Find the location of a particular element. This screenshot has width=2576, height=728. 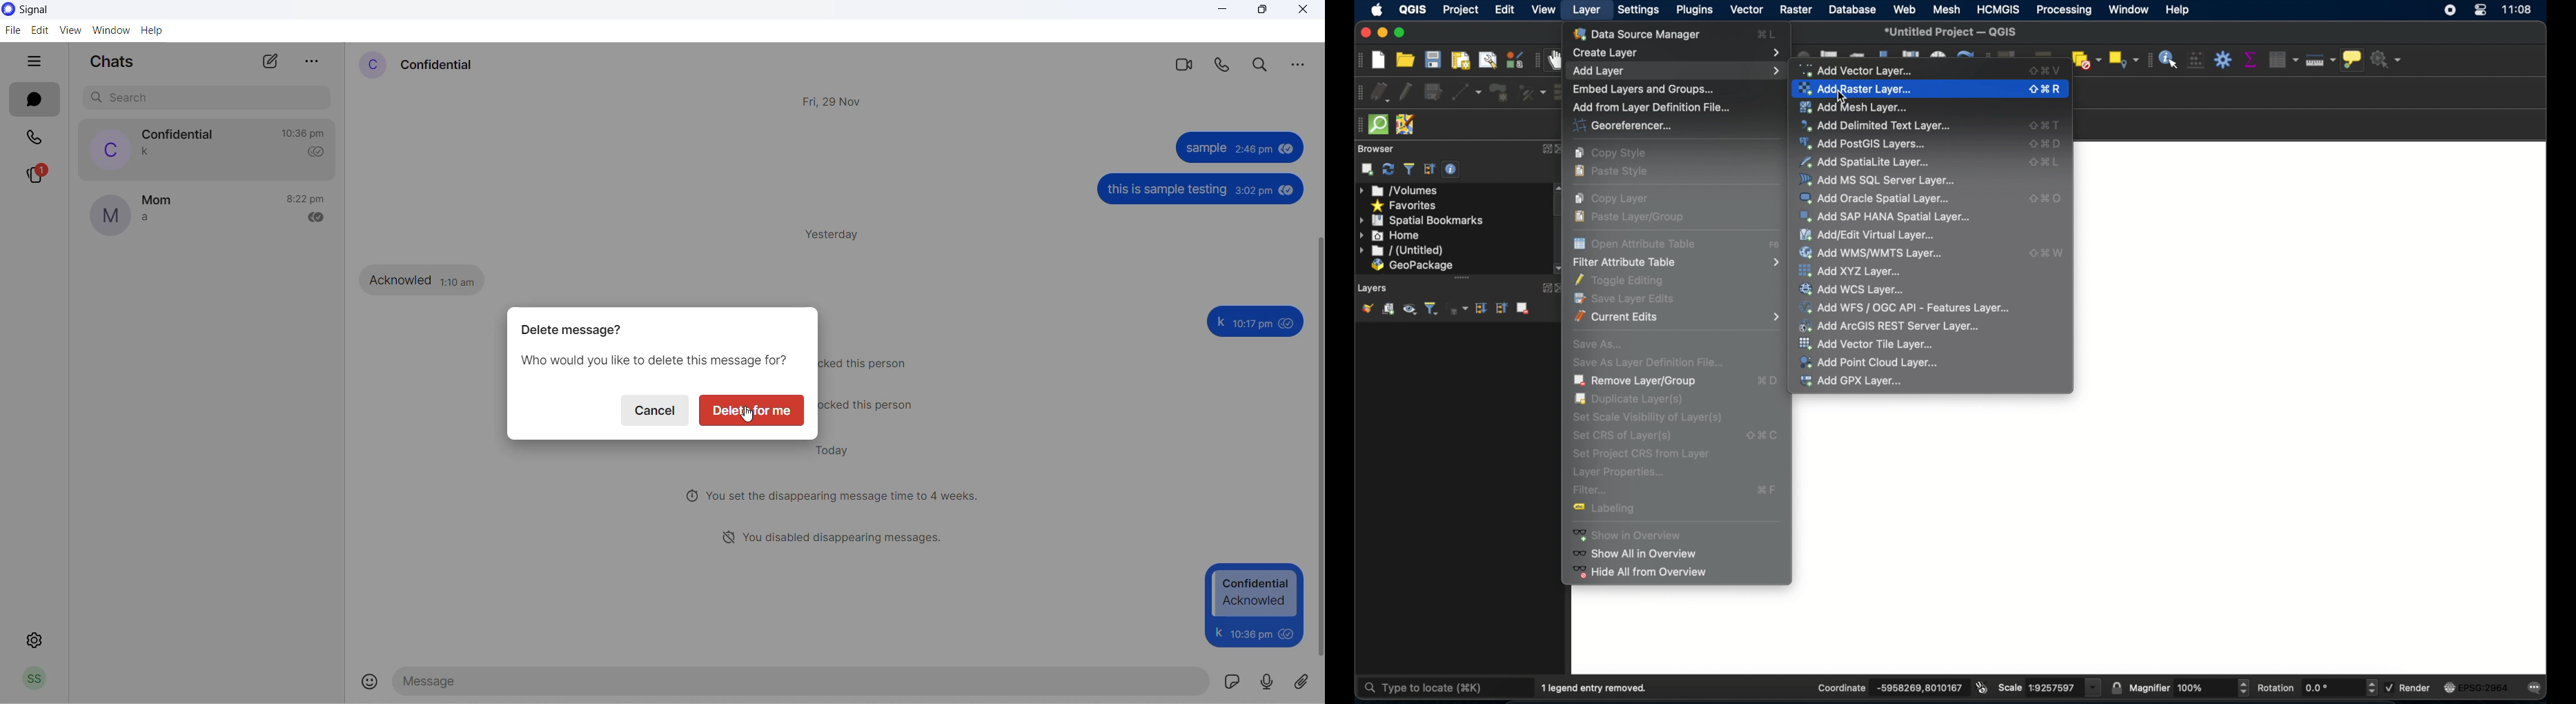

sample is located at coordinates (1205, 148).